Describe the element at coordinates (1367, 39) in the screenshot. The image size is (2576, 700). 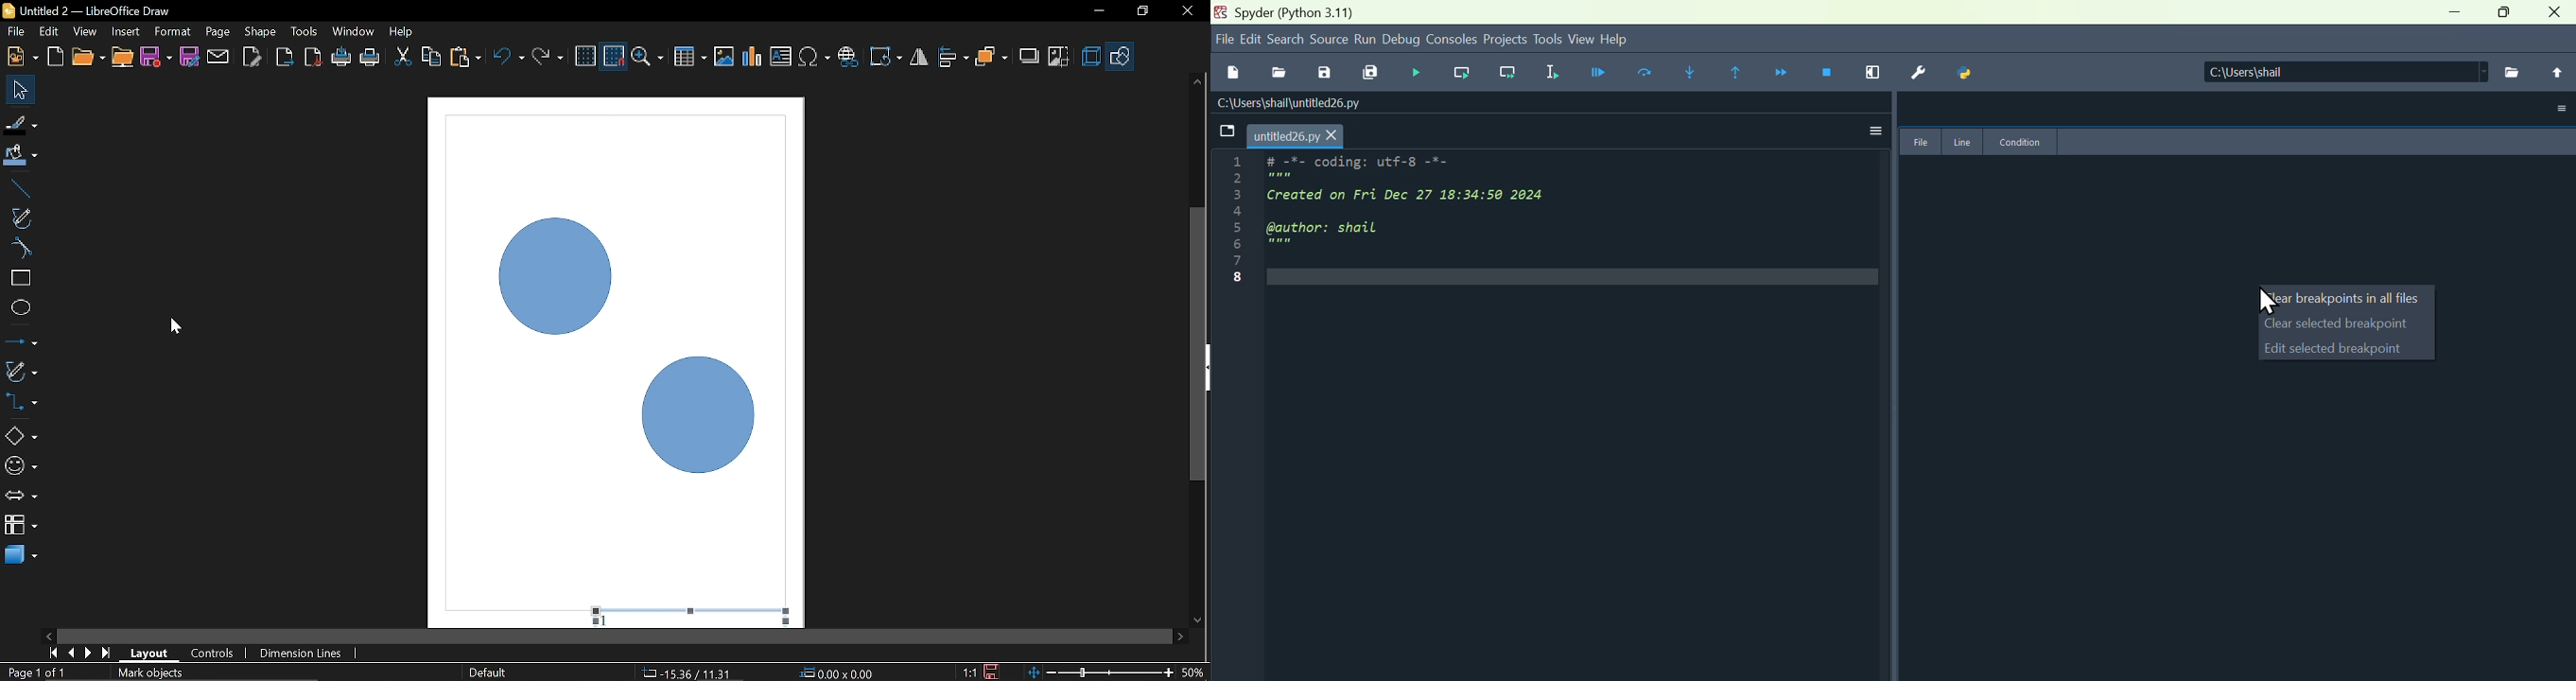
I see `Run` at that location.